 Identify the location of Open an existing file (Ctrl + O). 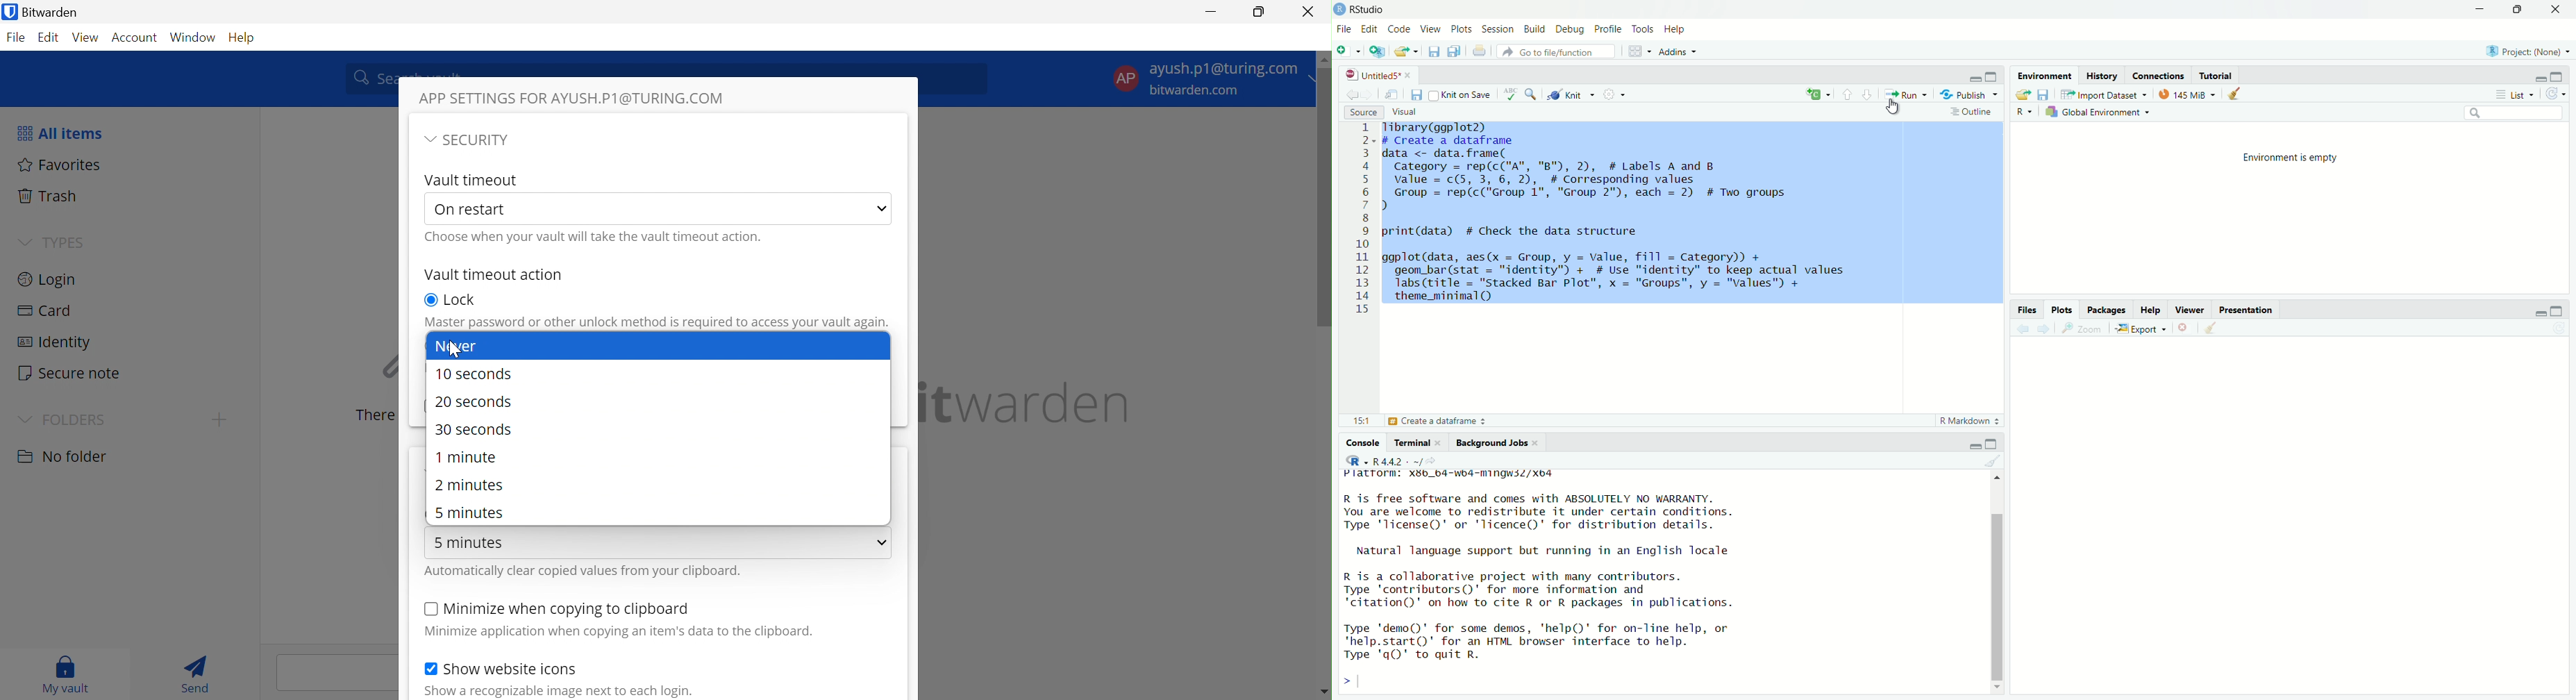
(1406, 51).